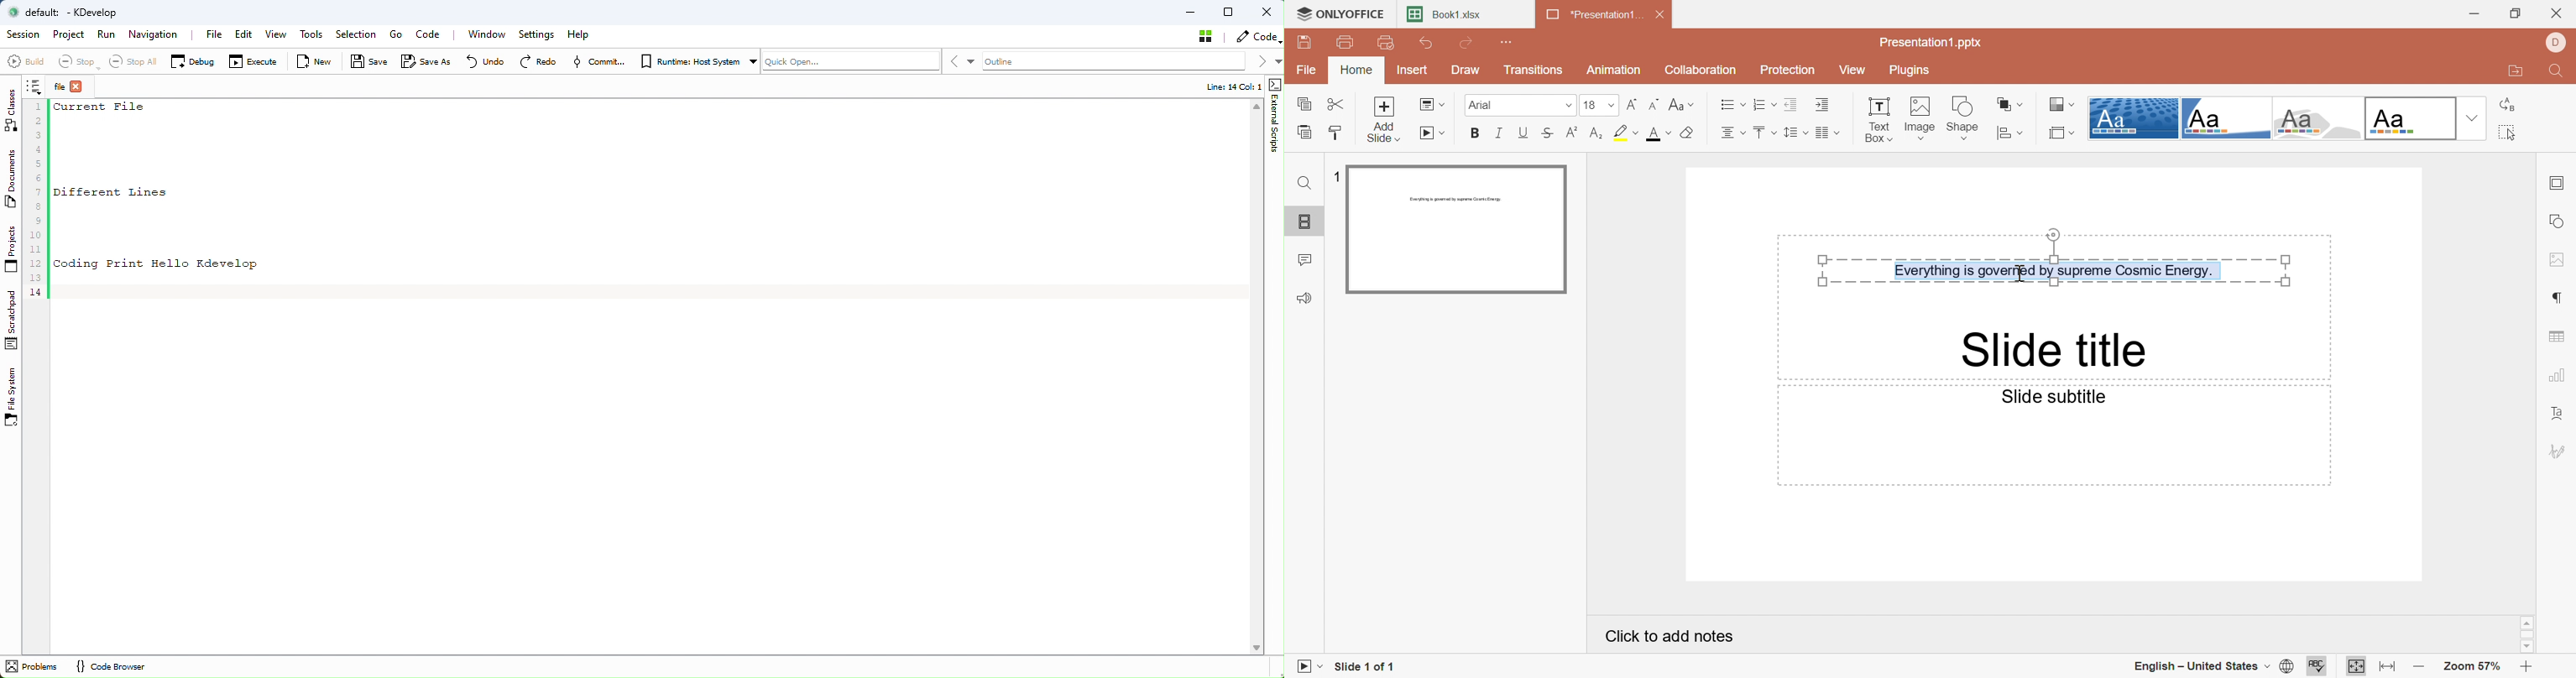 Image resolution: width=2576 pixels, height=700 pixels. Describe the element at coordinates (1663, 15) in the screenshot. I see `Close` at that location.